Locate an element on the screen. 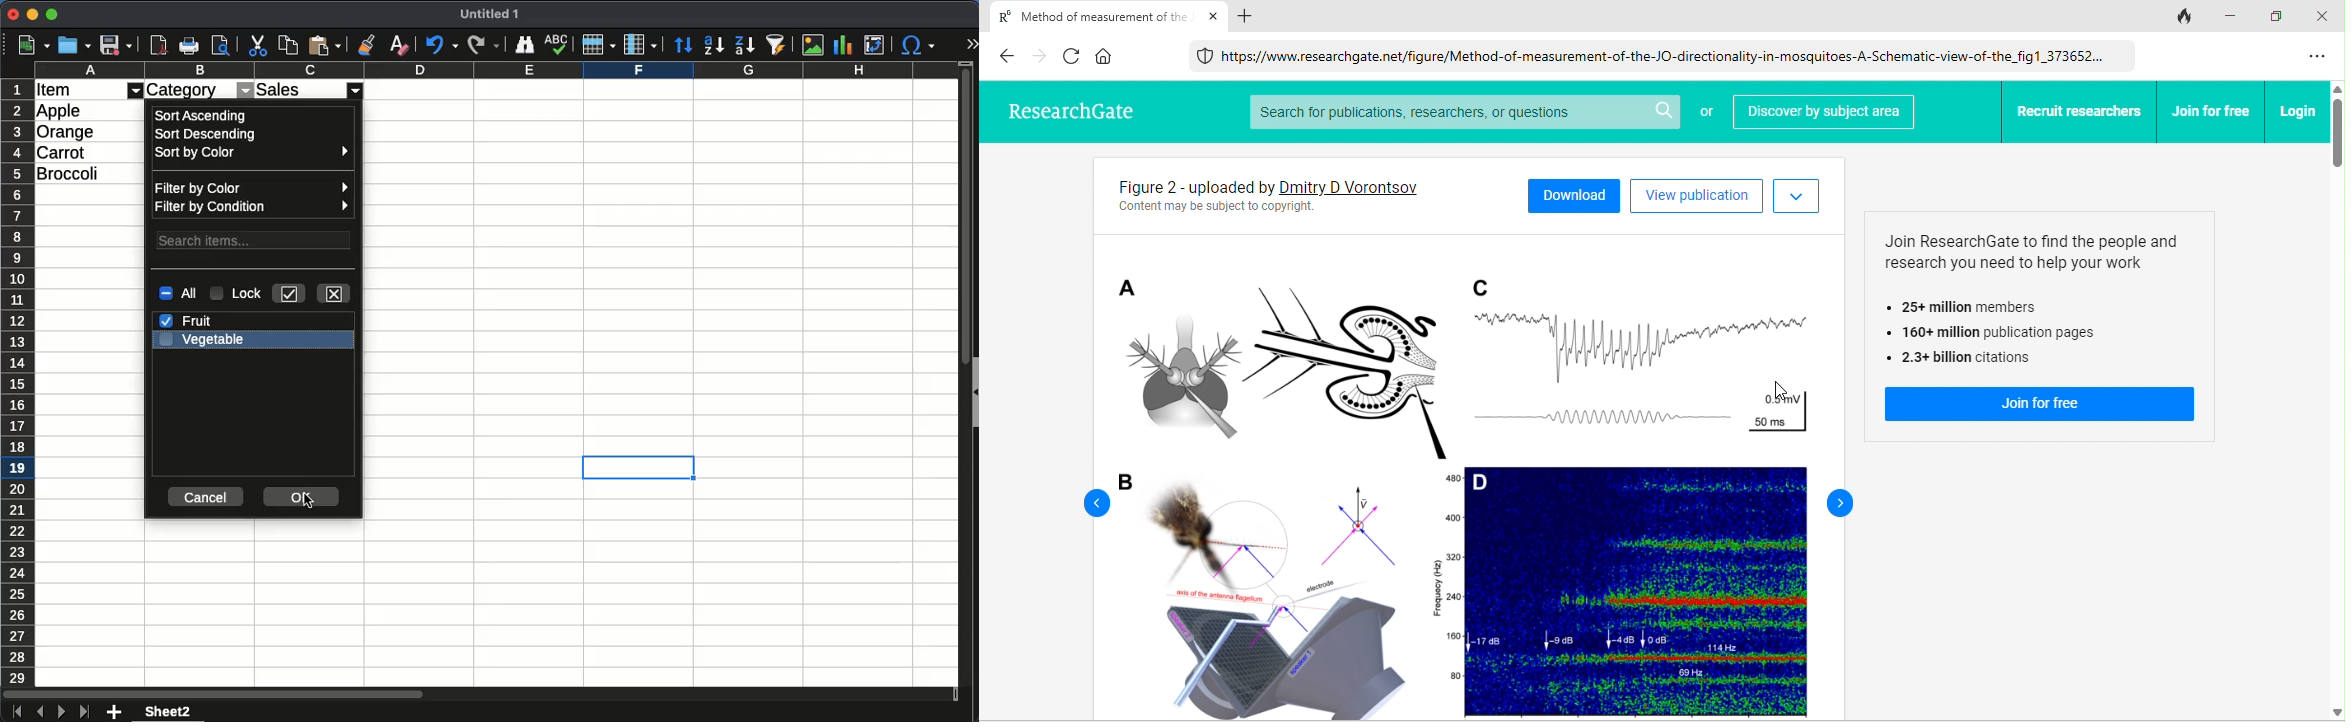  print is located at coordinates (188, 45).